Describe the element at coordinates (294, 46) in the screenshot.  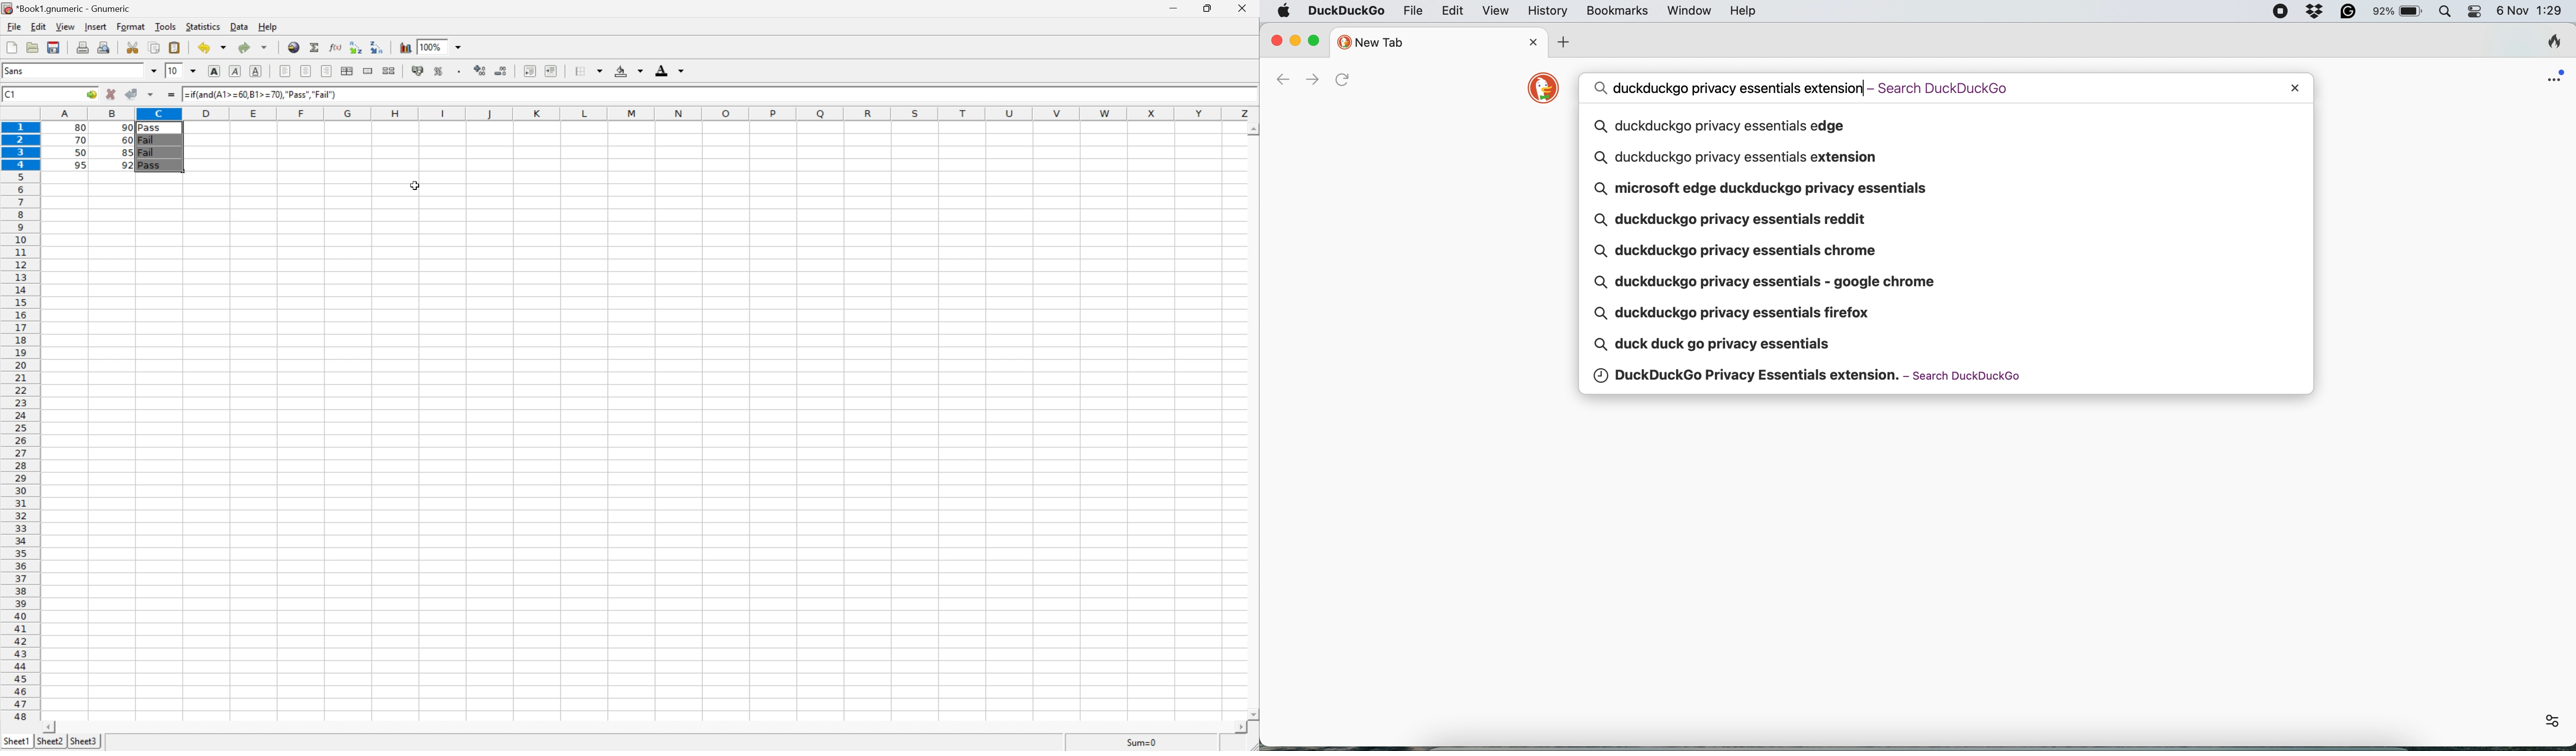
I see `Insert hyperlink` at that location.